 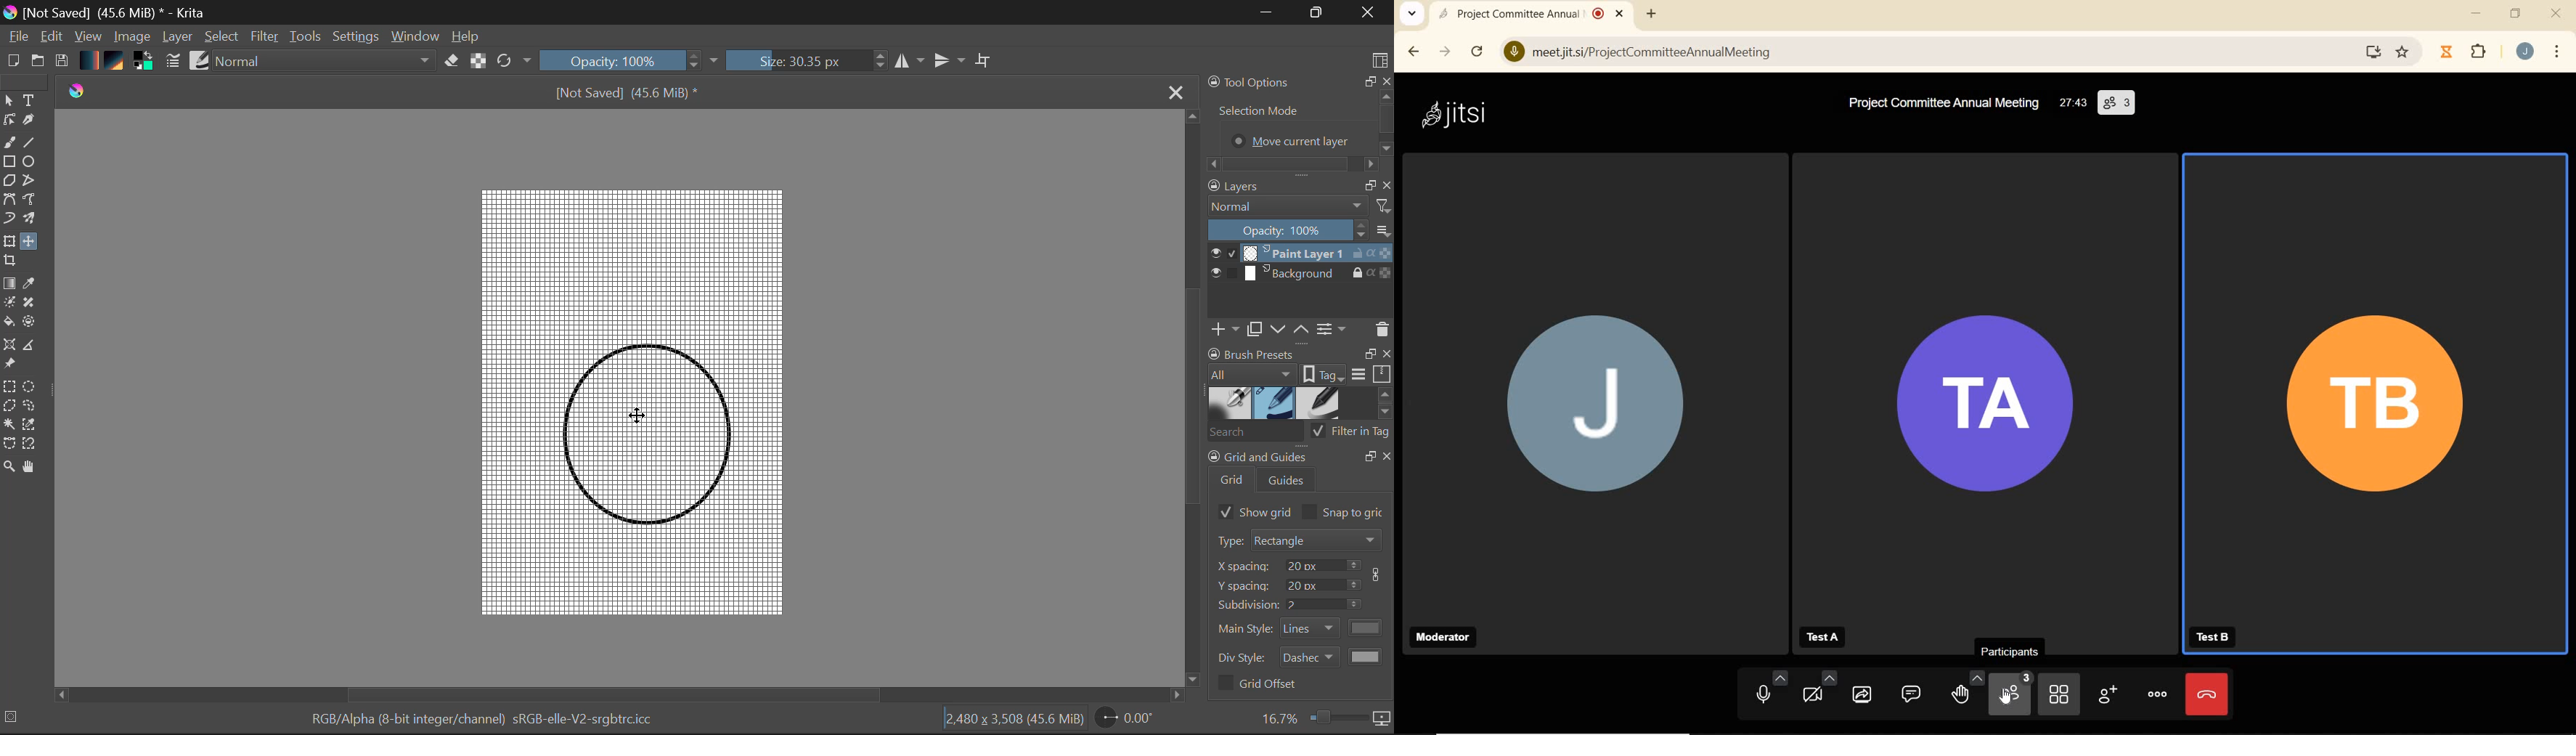 I want to click on Page Rotation, so click(x=1130, y=720).